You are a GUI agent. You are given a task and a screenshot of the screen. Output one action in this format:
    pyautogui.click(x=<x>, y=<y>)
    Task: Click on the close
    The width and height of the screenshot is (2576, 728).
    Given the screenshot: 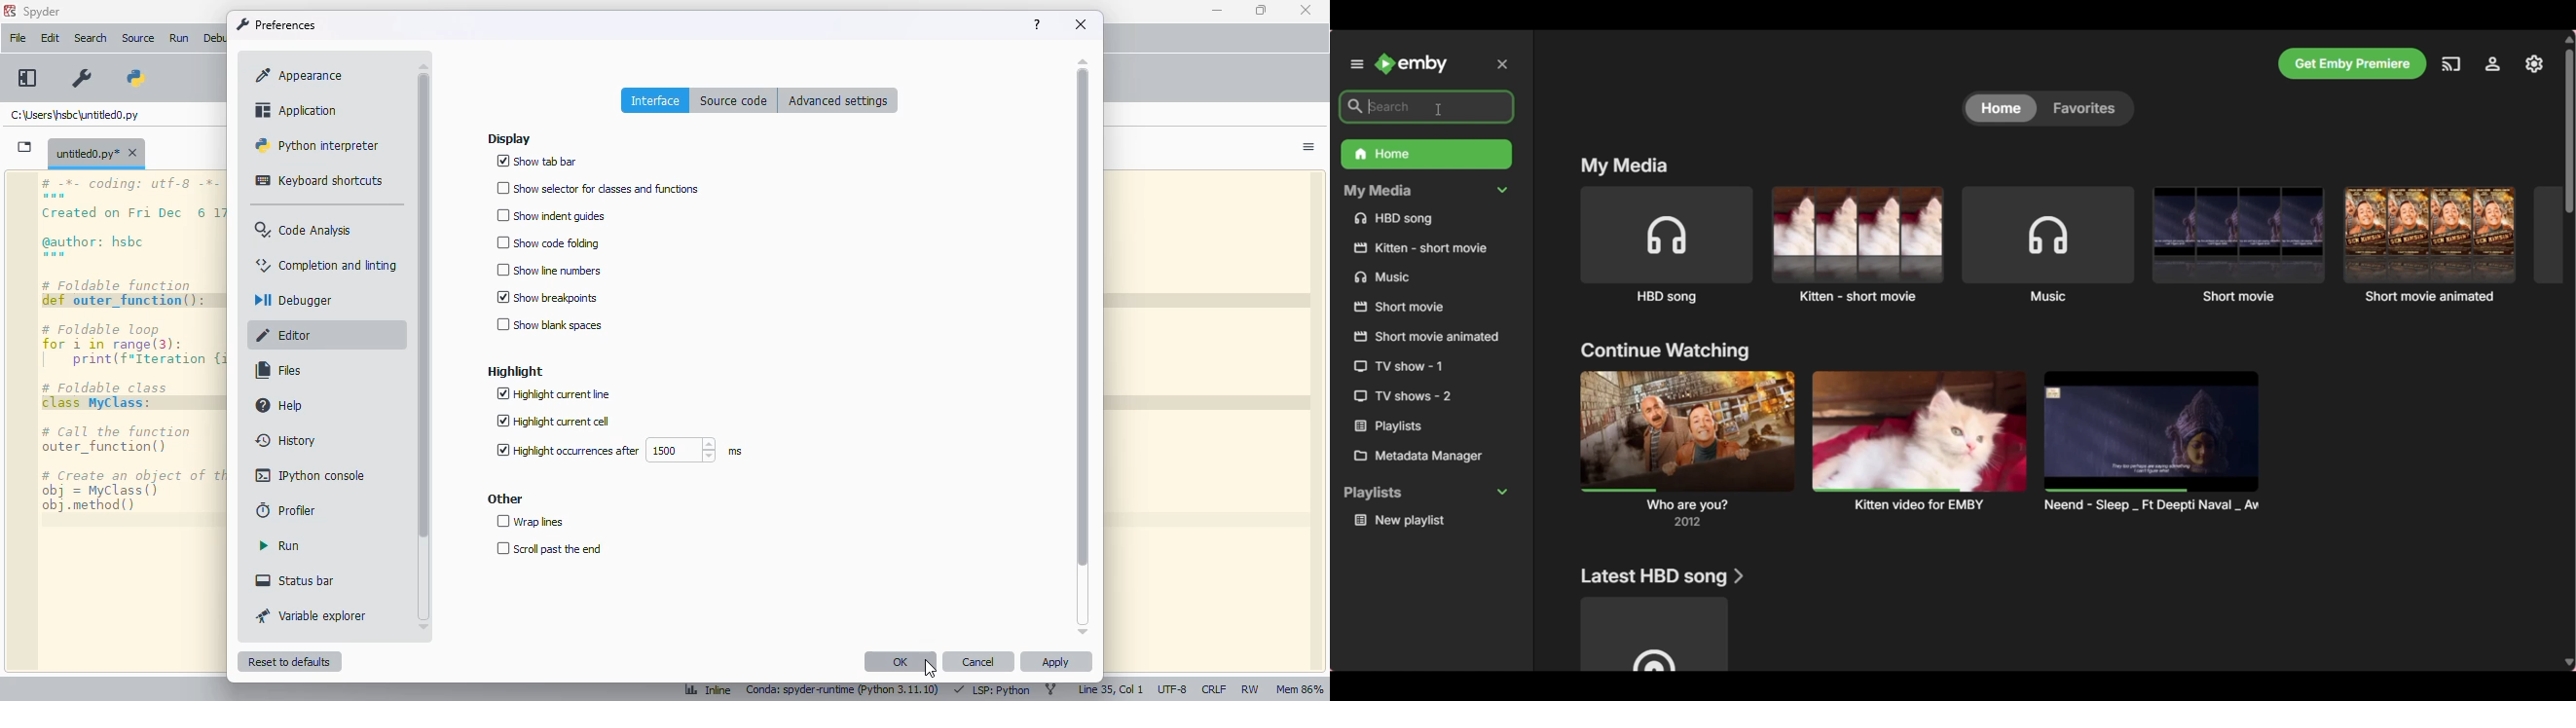 What is the action you would take?
    pyautogui.click(x=1306, y=10)
    